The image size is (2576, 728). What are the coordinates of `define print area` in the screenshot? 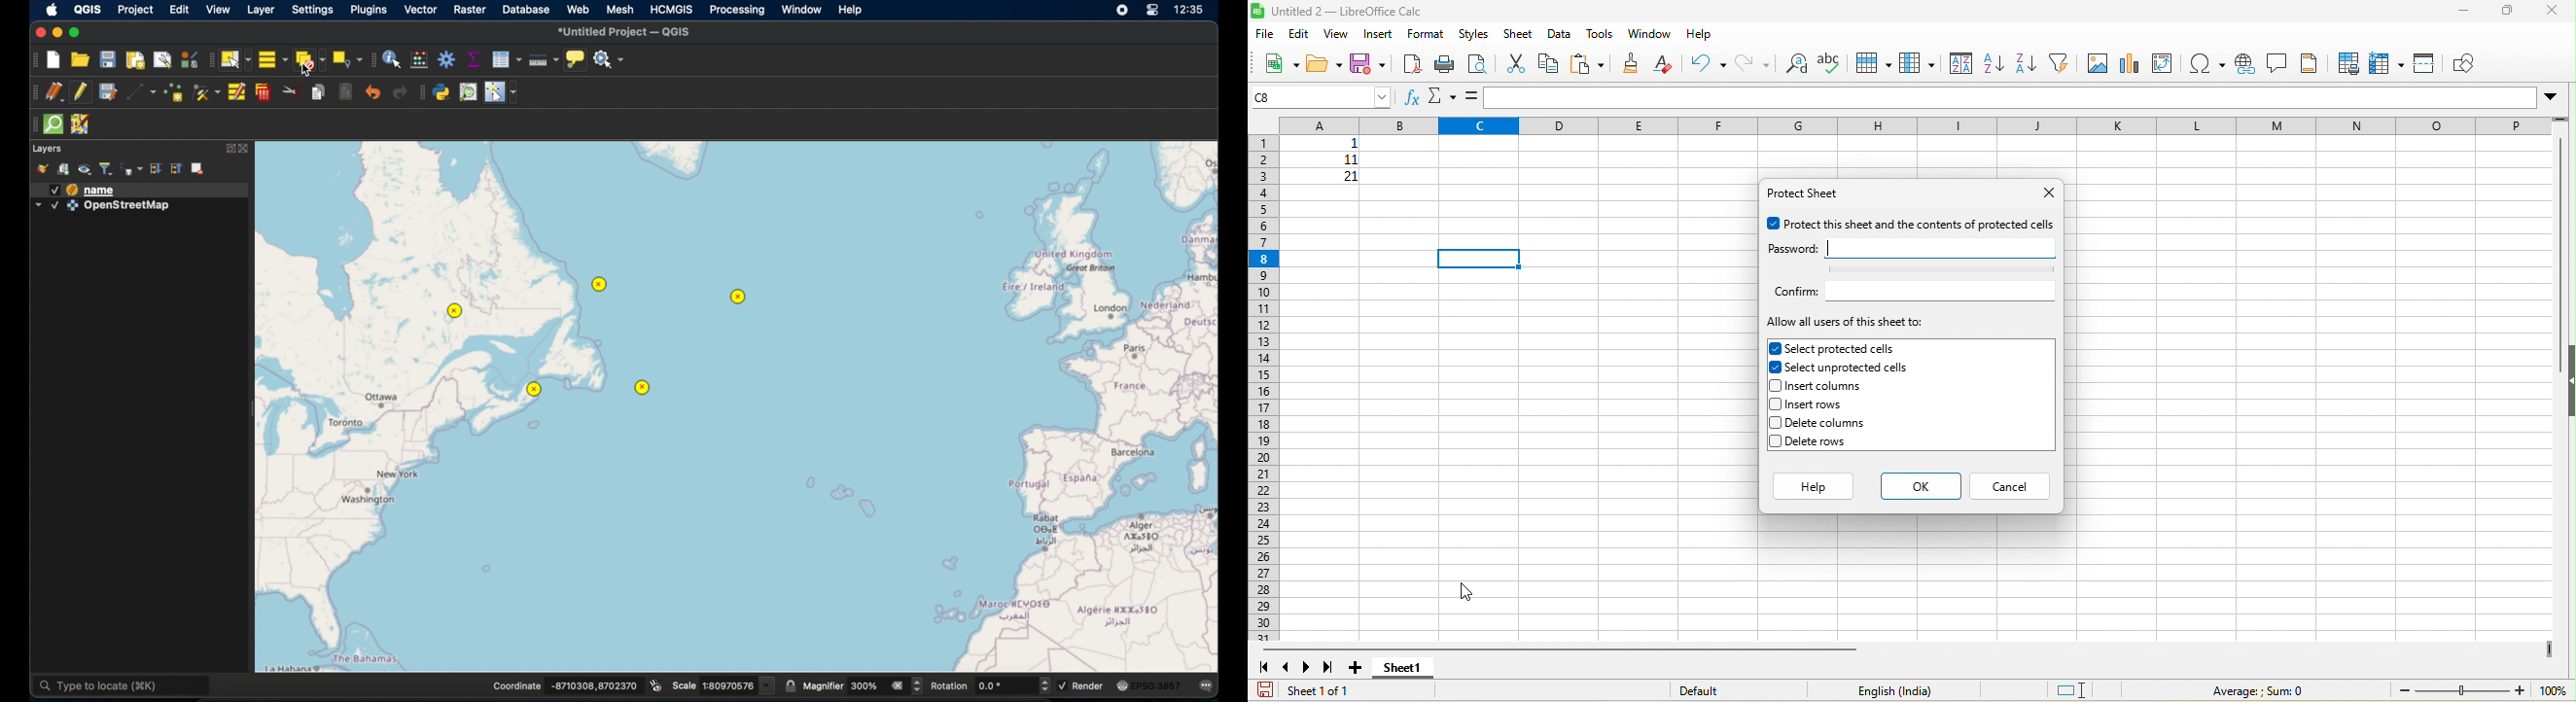 It's located at (2349, 65).